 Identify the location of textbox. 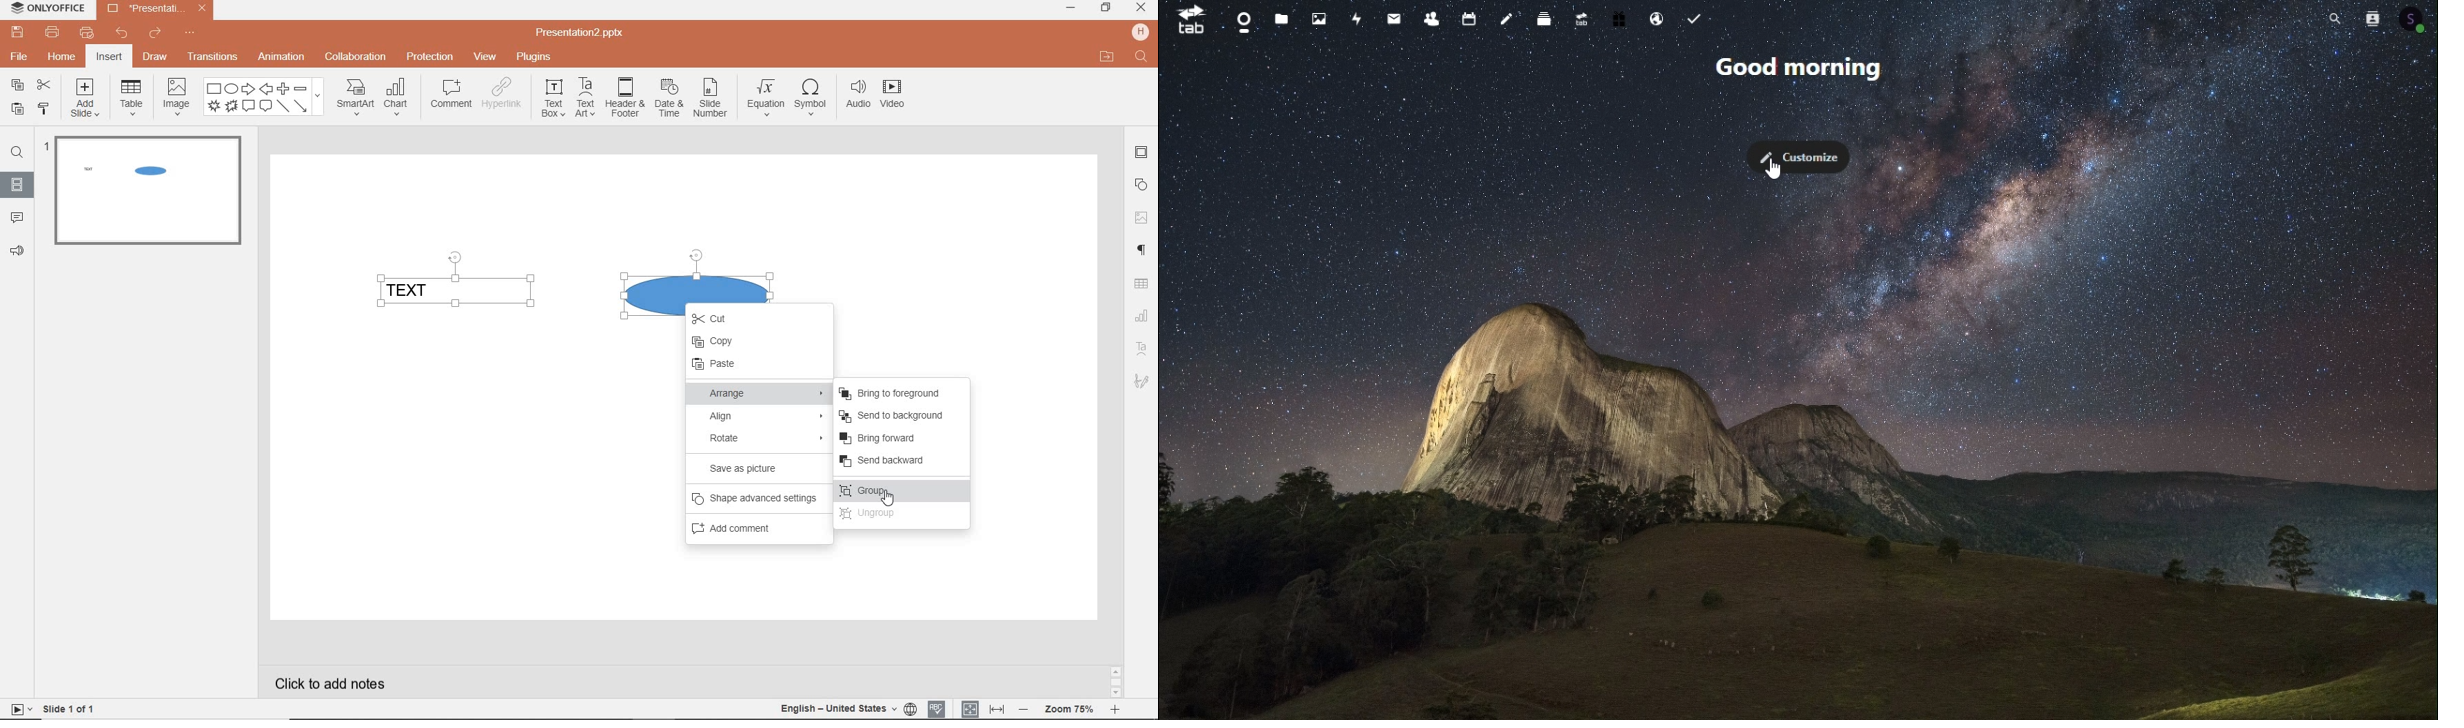
(552, 99).